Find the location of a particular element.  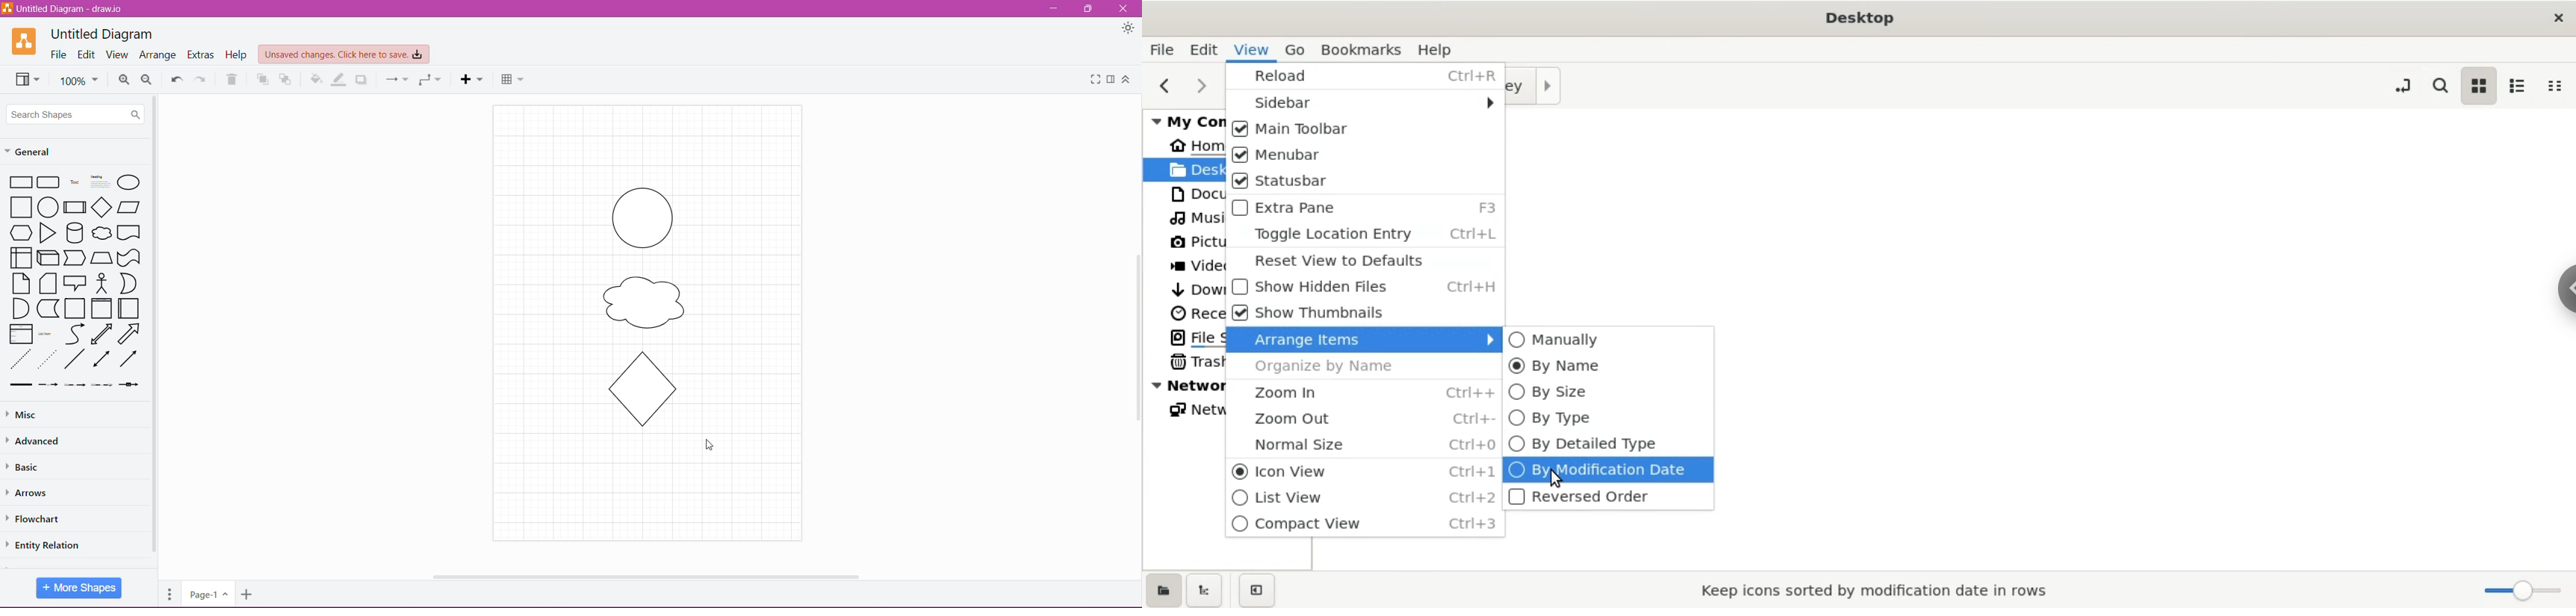

To Back is located at coordinates (287, 79).